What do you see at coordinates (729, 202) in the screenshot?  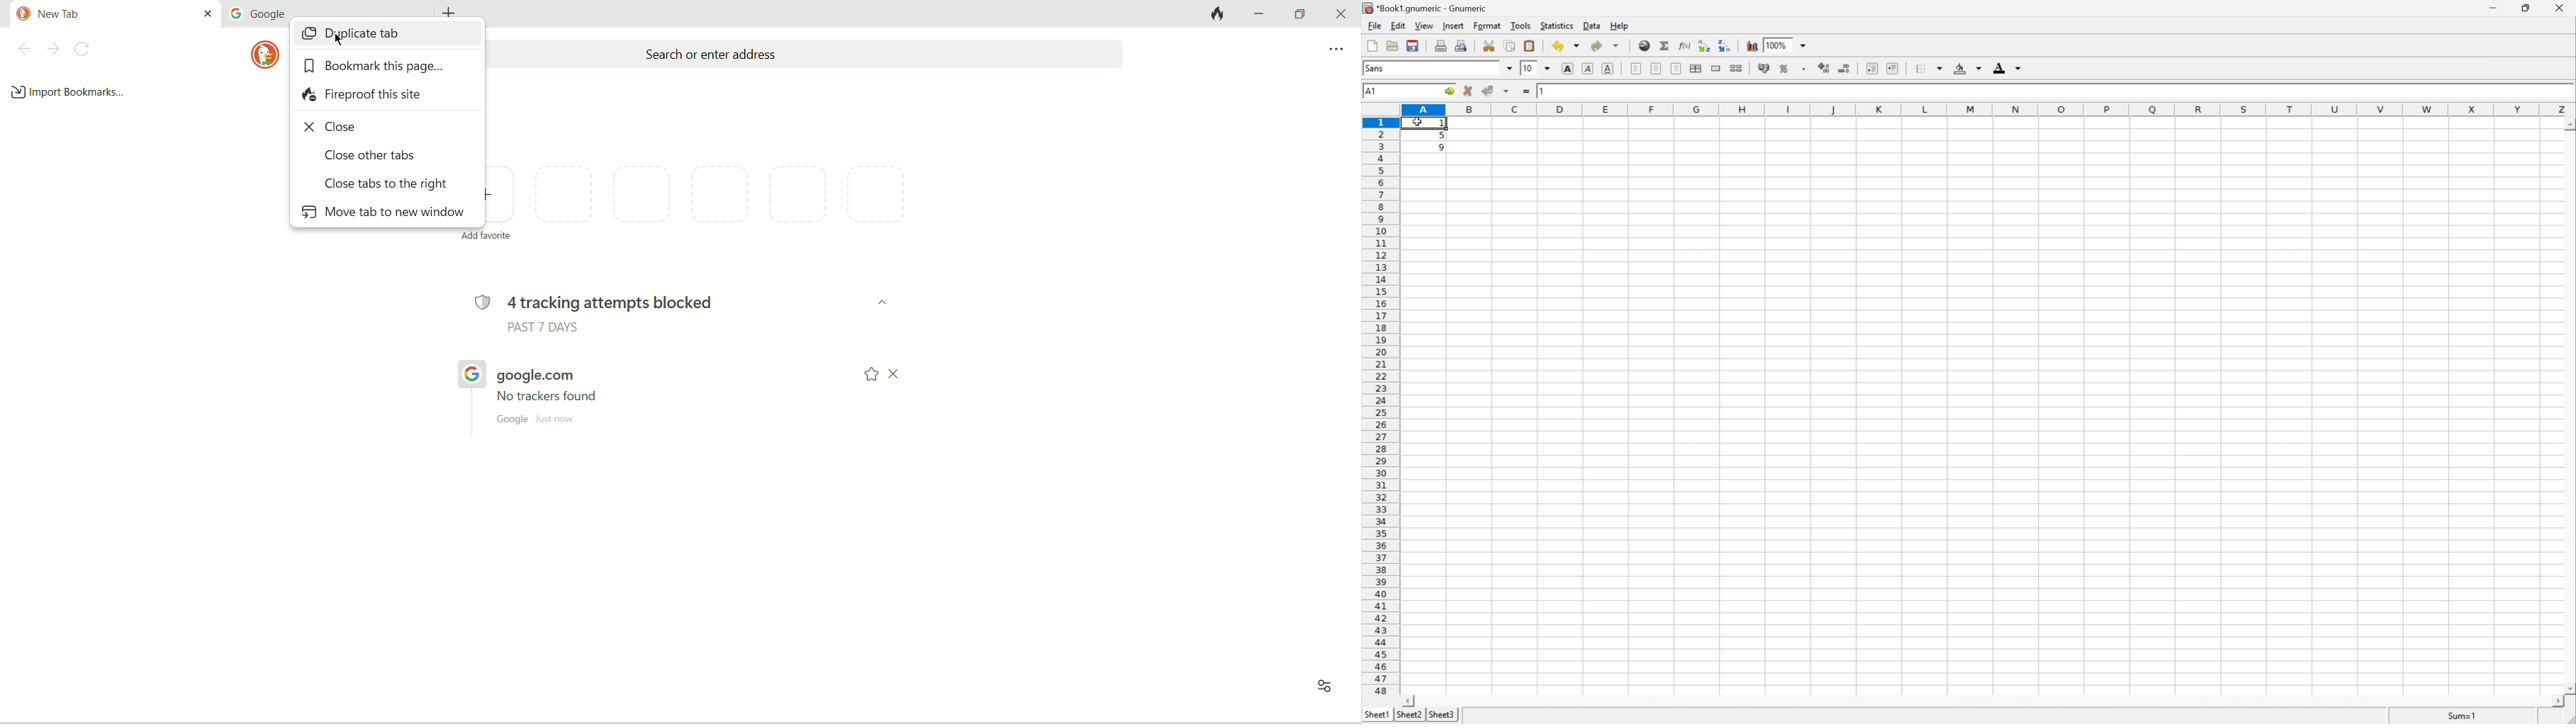 I see `favorite` at bounding box center [729, 202].